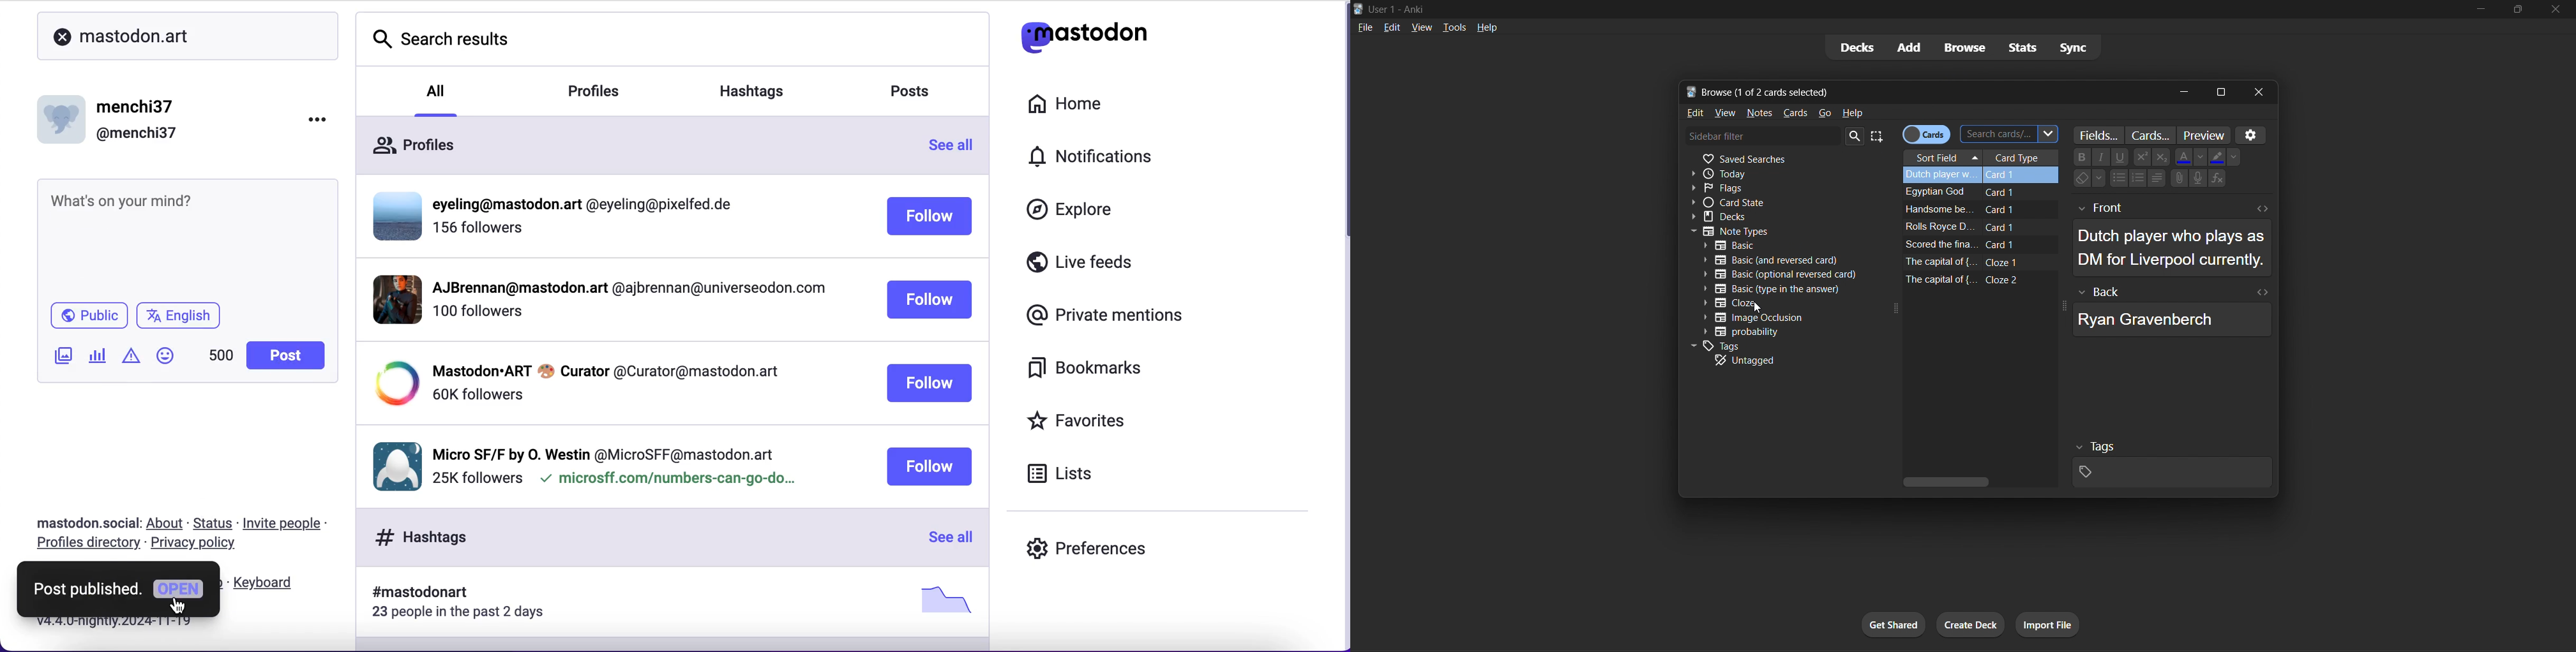 This screenshot has width=2576, height=672. Describe the element at coordinates (180, 317) in the screenshot. I see `english` at that location.